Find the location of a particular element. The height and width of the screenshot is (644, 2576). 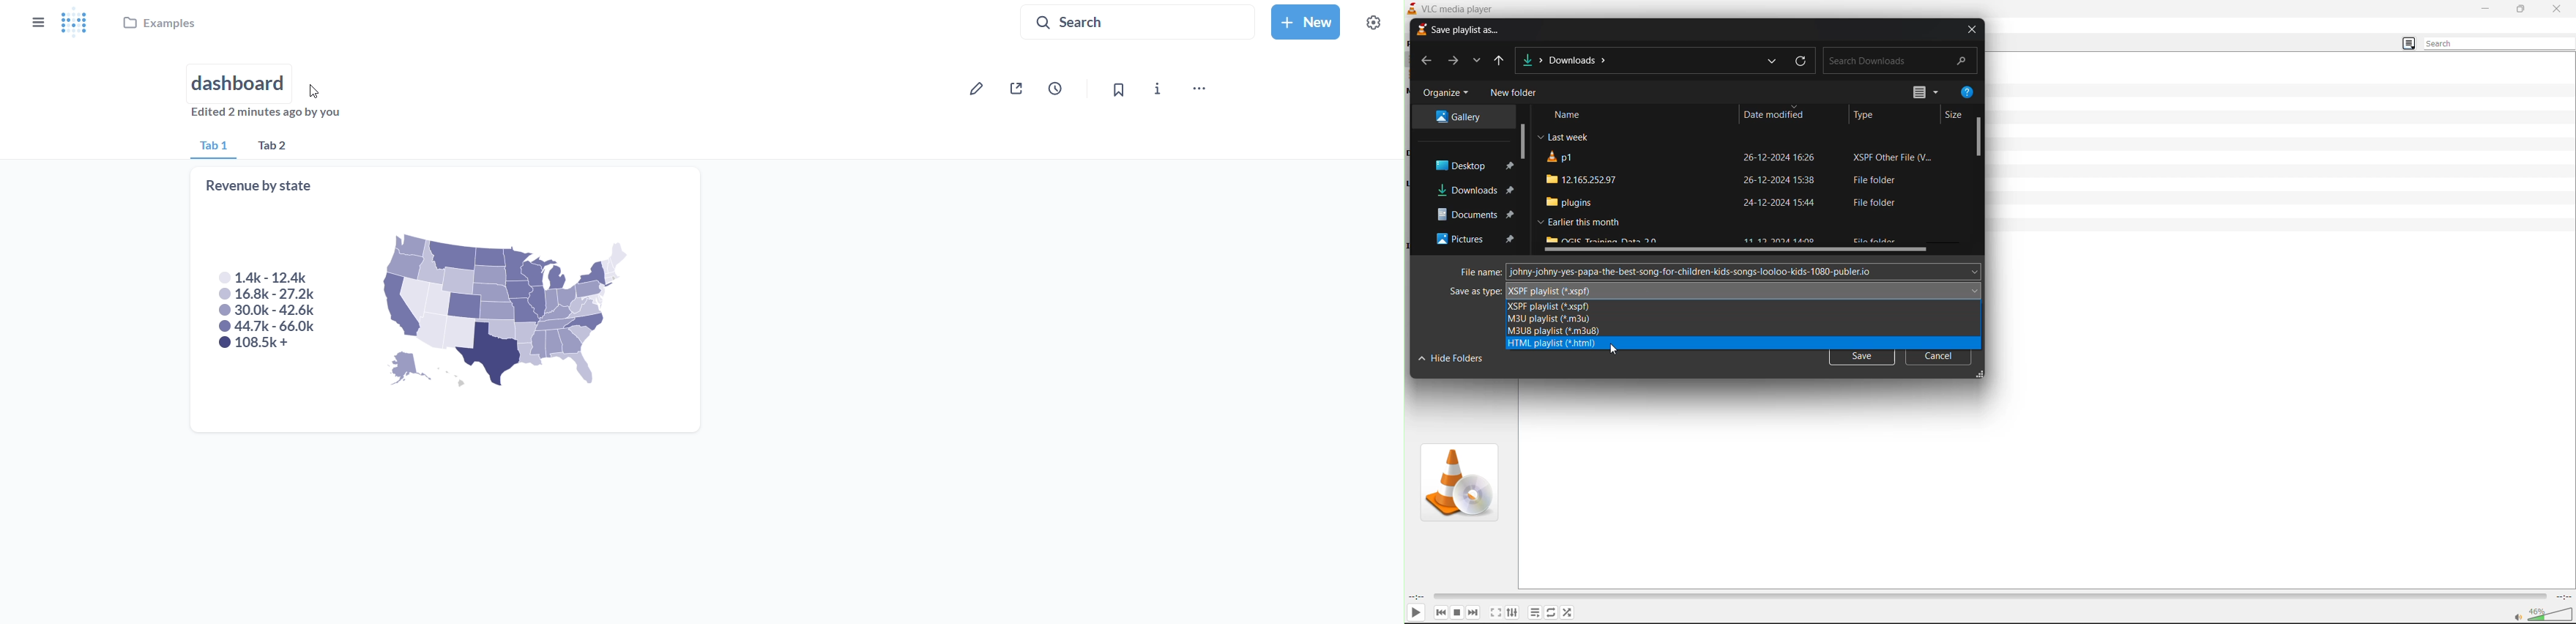

new folder is located at coordinates (1512, 93).